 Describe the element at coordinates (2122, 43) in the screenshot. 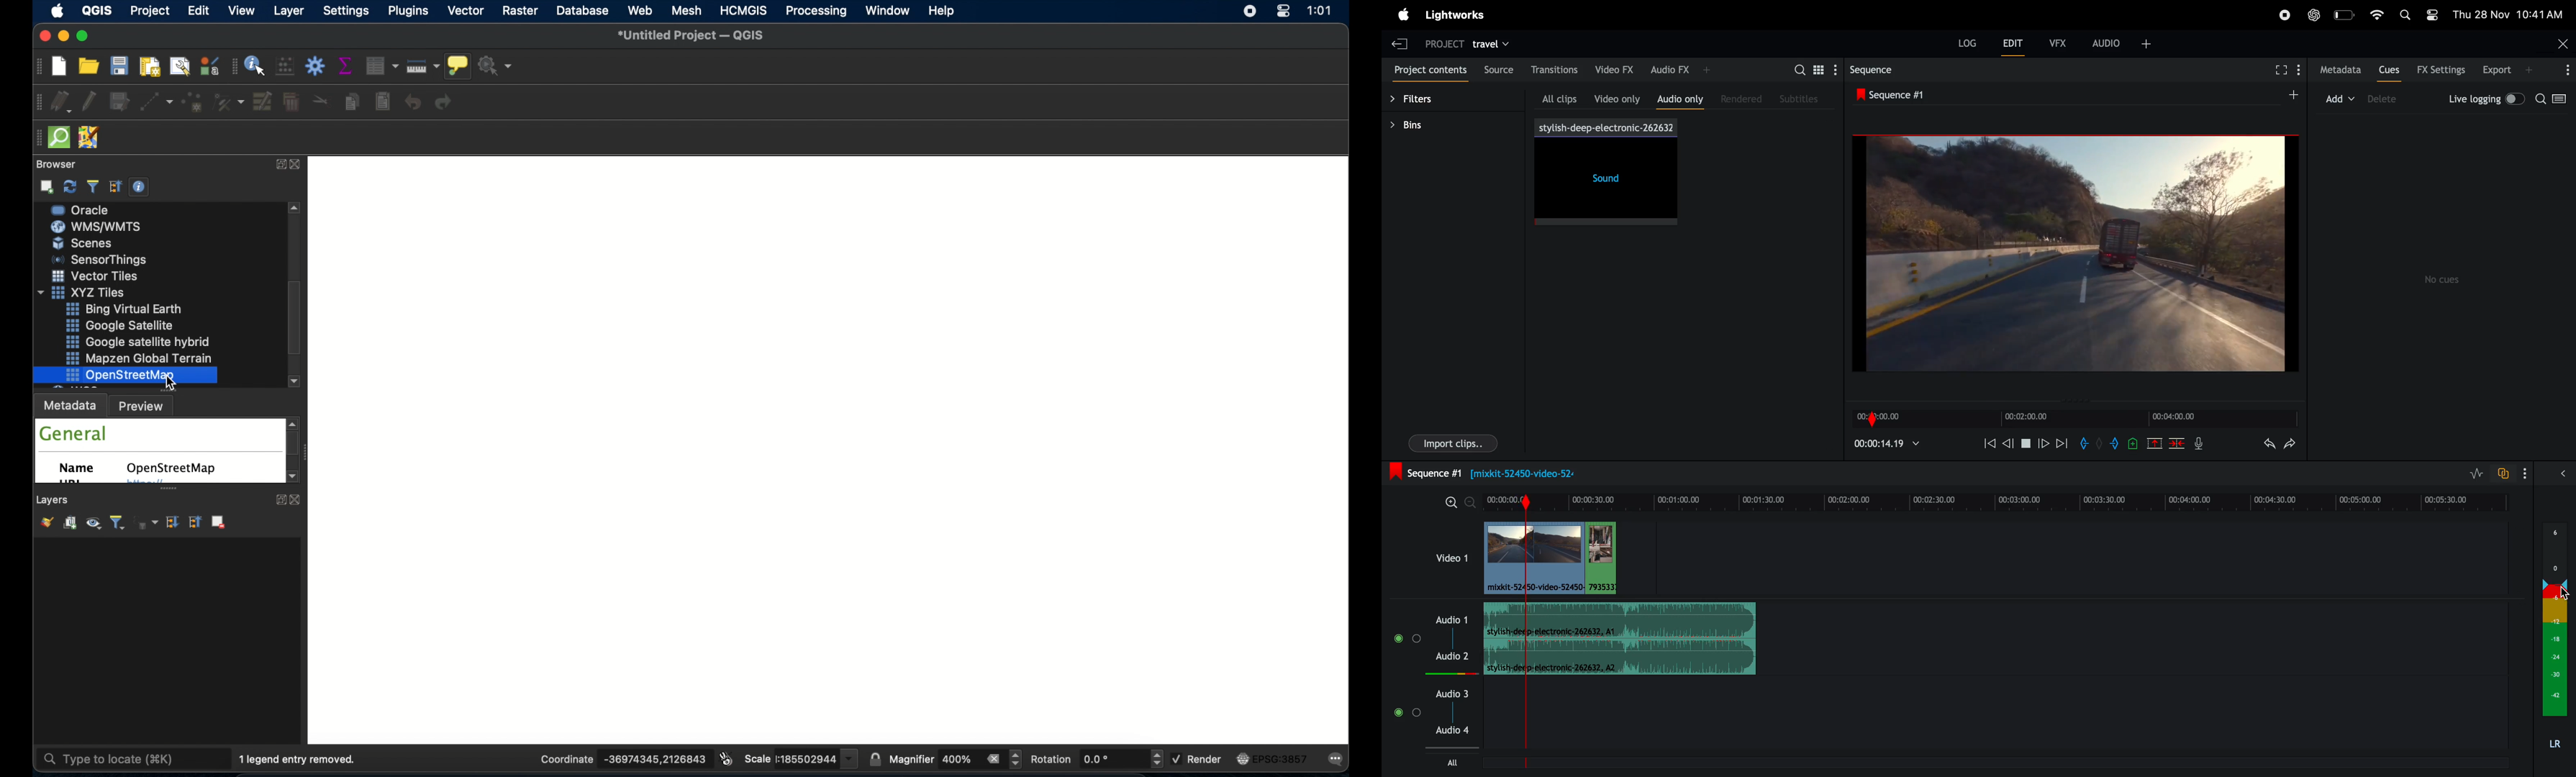

I see `audio` at that location.